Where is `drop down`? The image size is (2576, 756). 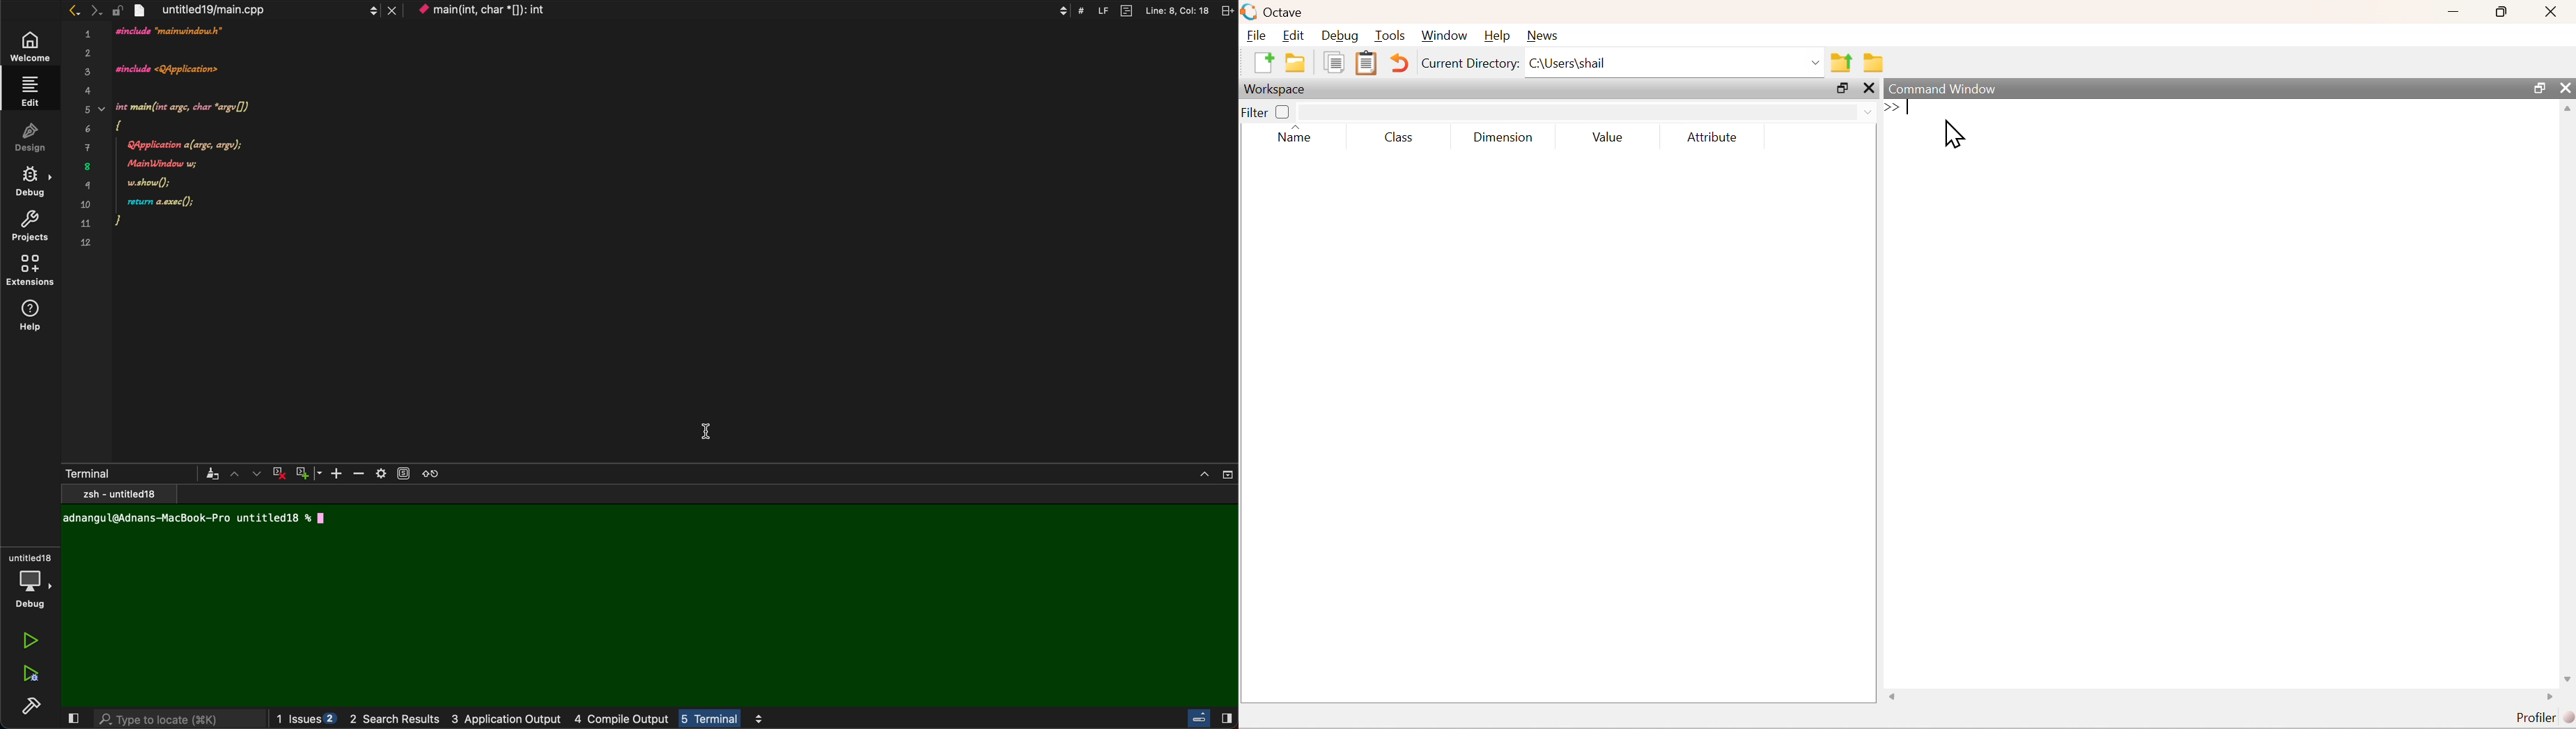 drop down is located at coordinates (1588, 110).